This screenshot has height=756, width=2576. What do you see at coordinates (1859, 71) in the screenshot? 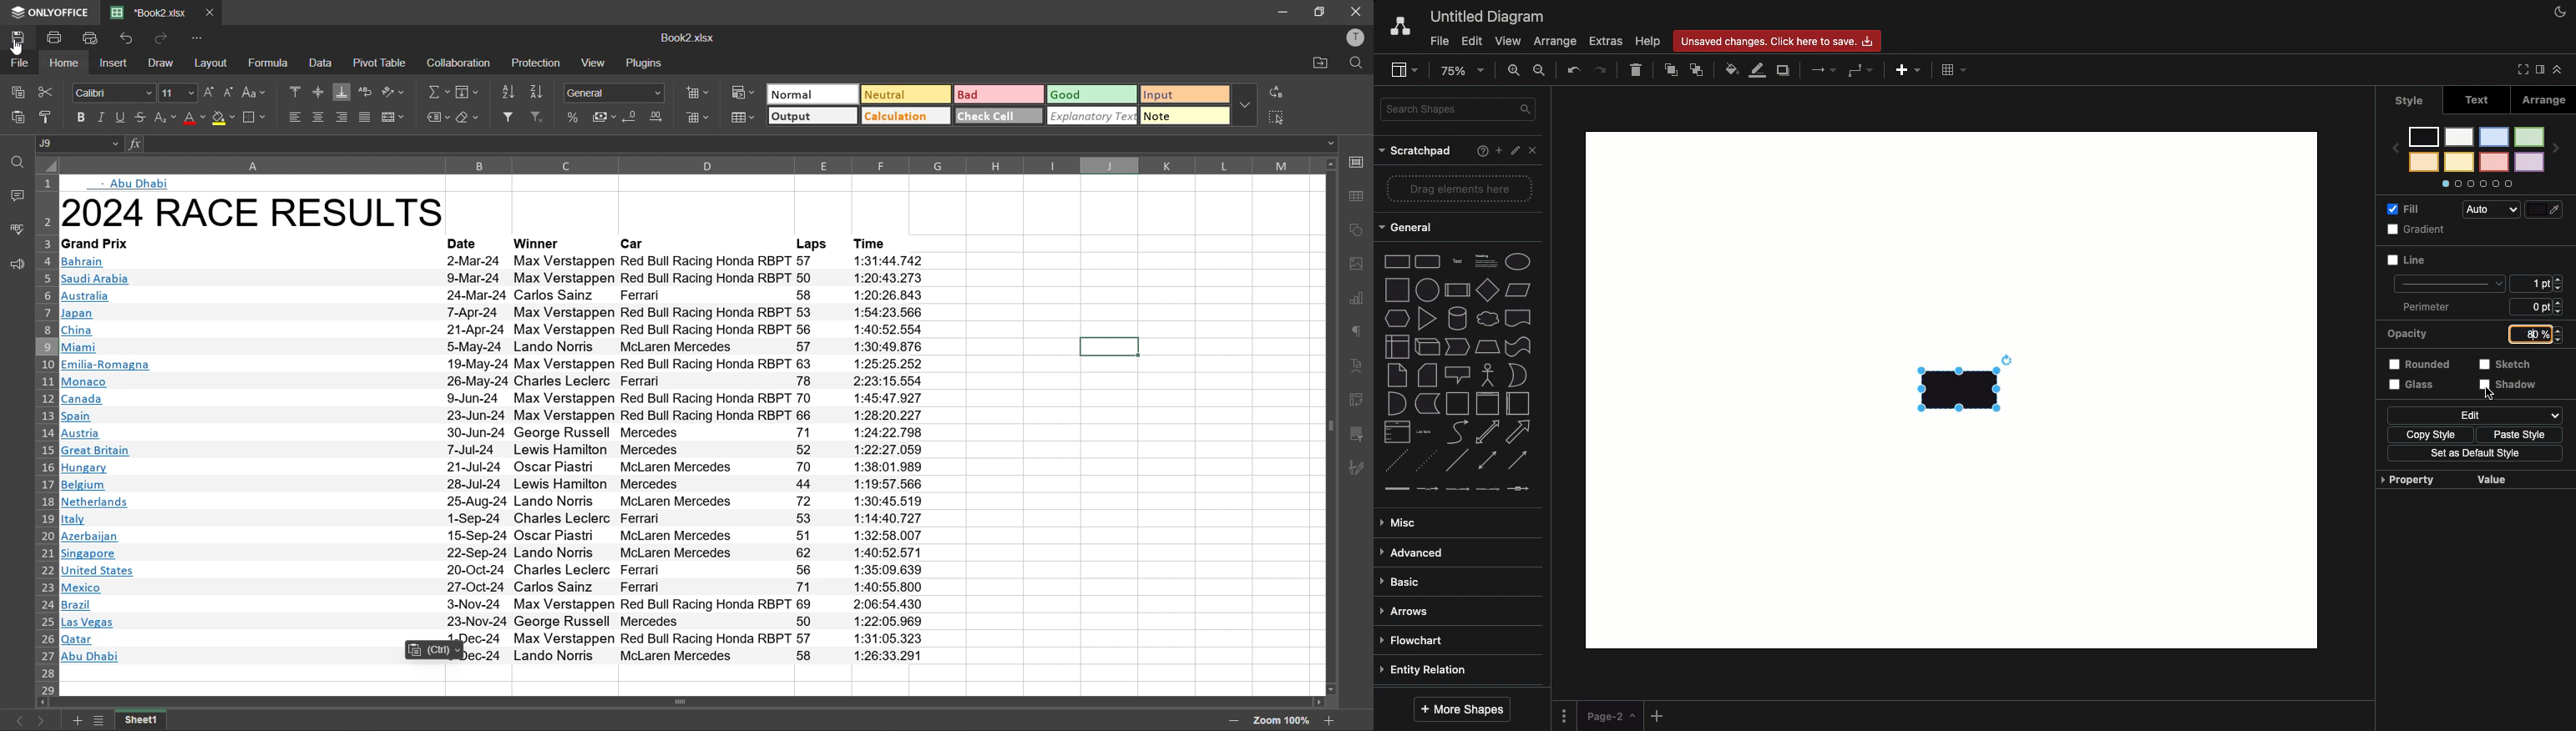
I see `Waypoints` at bounding box center [1859, 71].